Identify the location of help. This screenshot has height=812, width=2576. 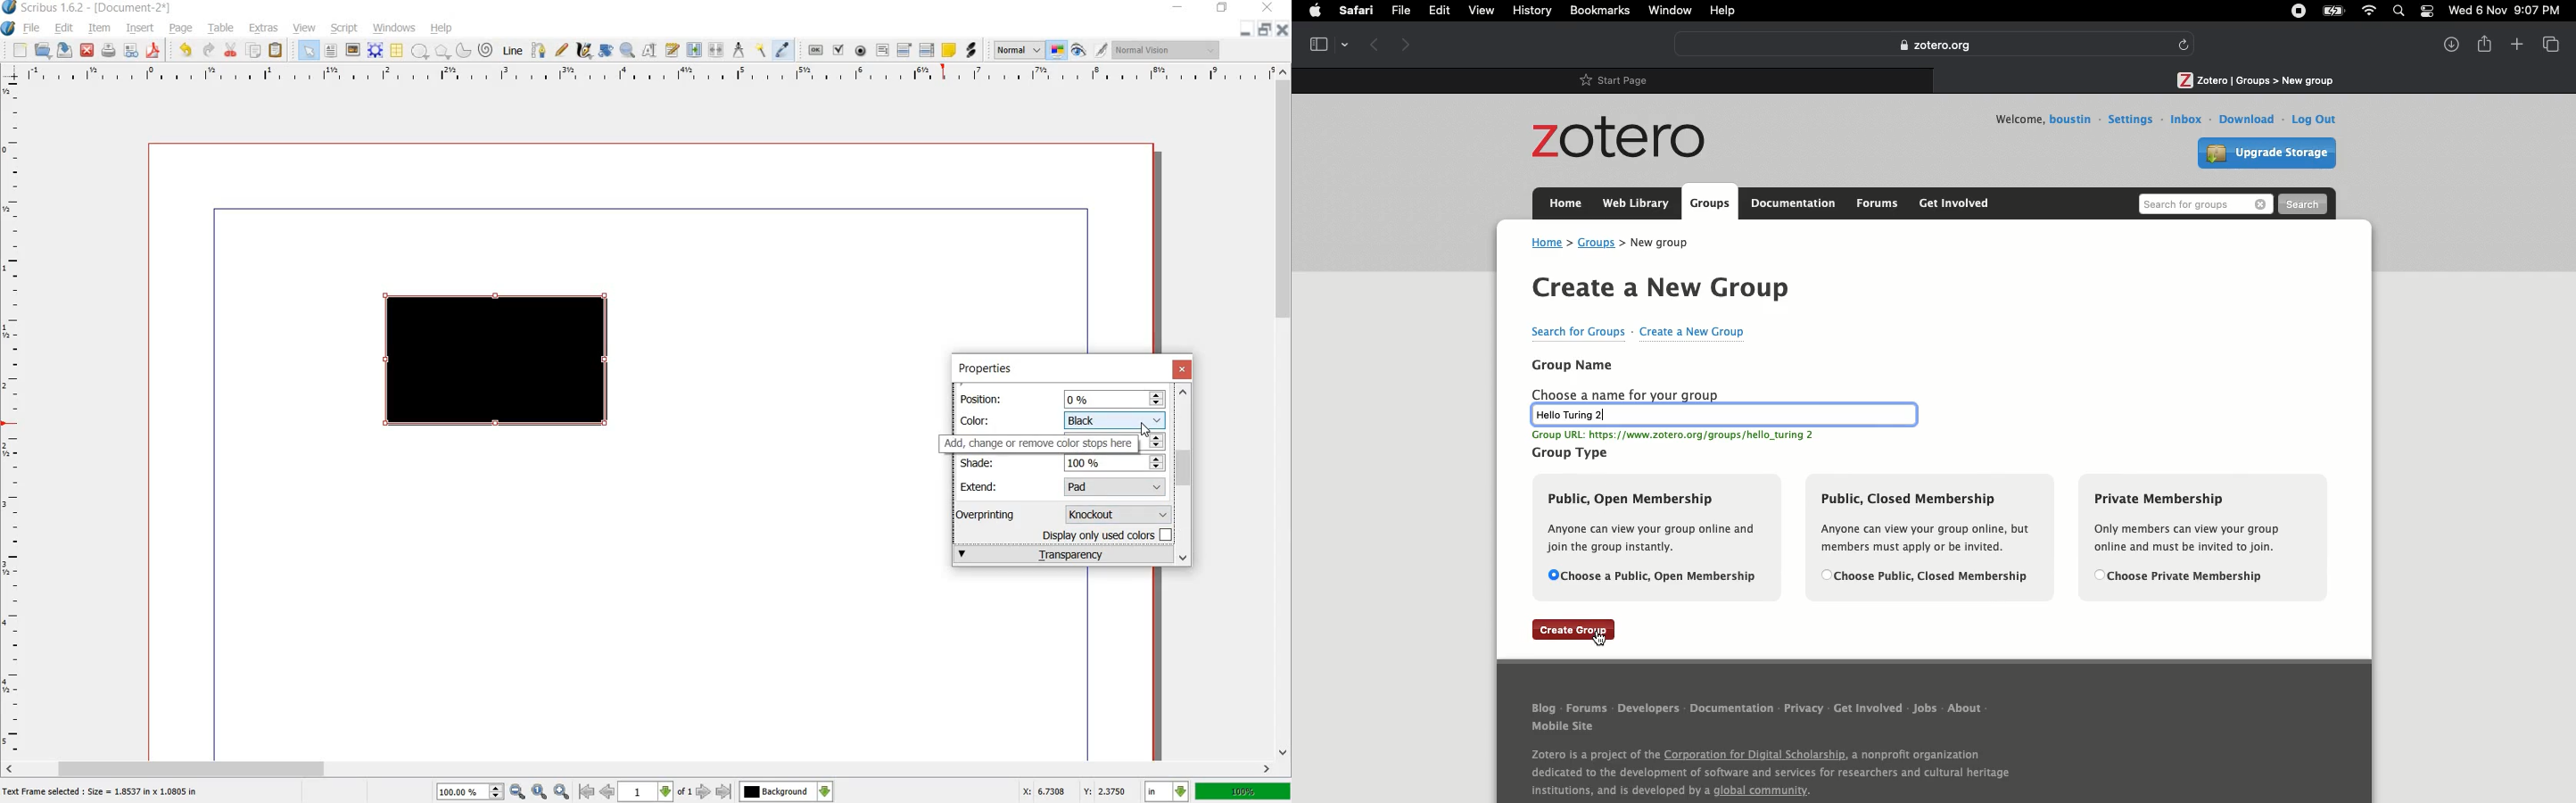
(442, 28).